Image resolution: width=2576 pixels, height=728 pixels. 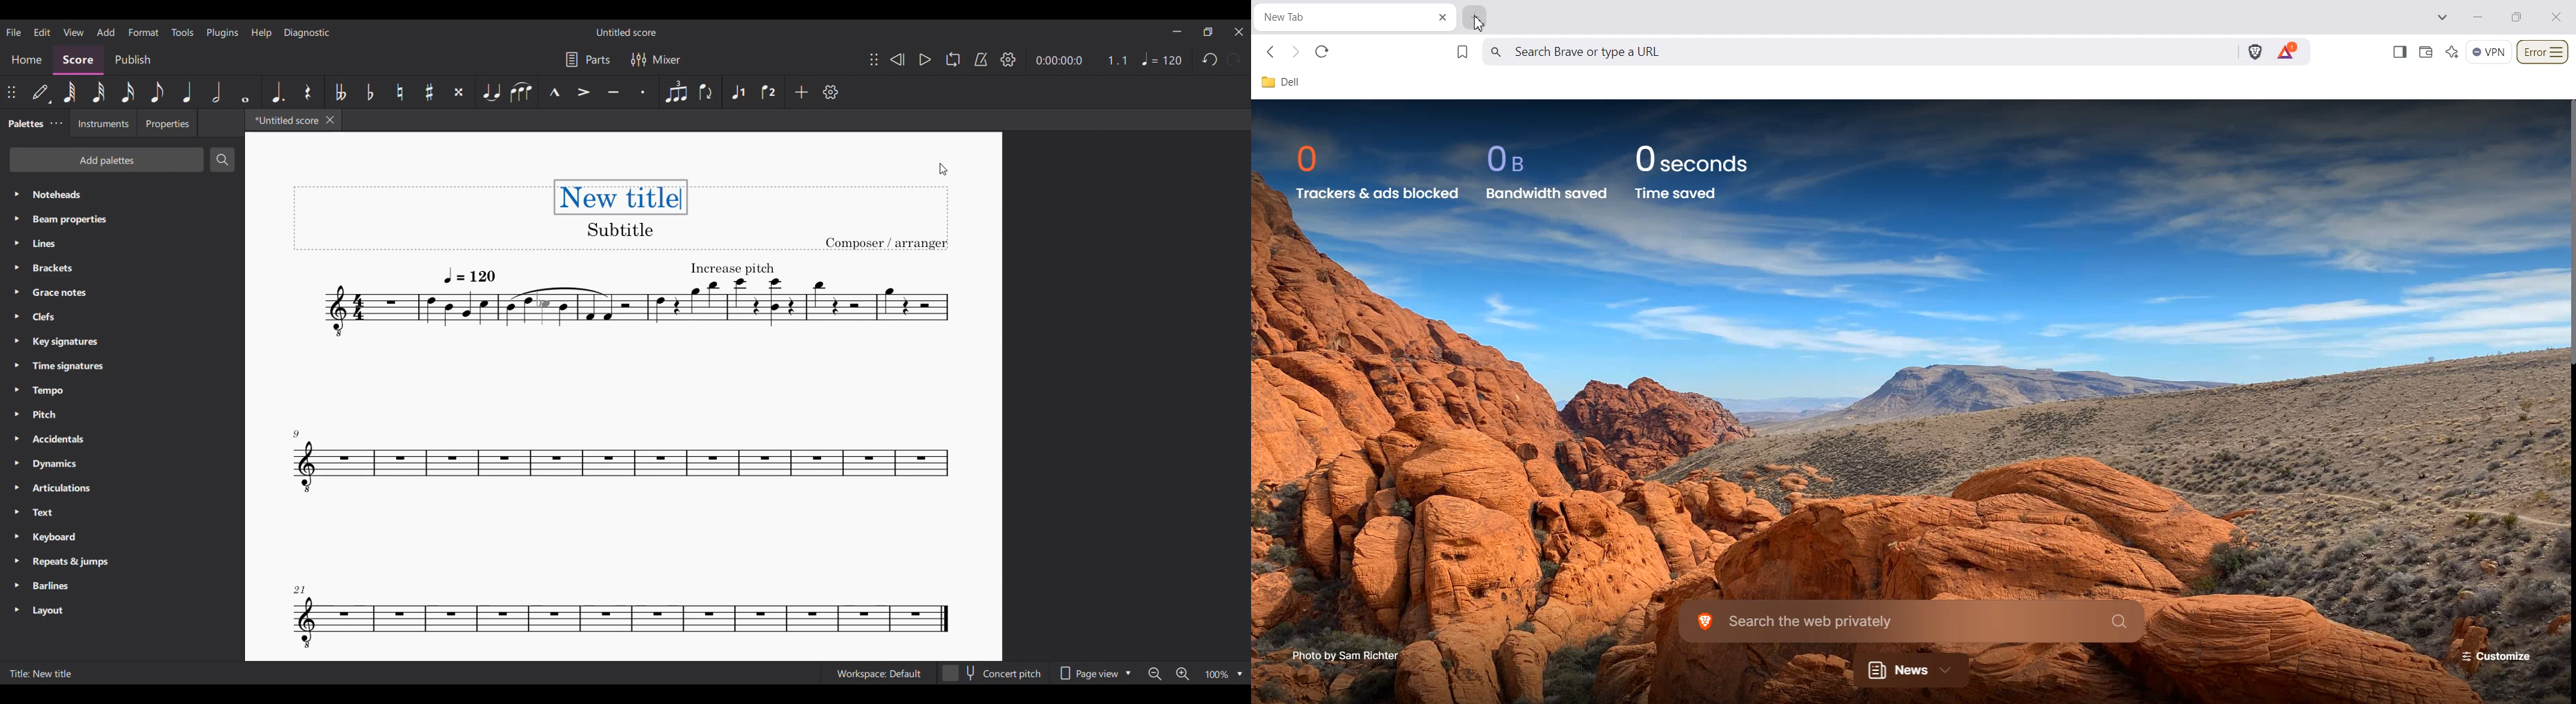 I want to click on Metronome, so click(x=981, y=59).